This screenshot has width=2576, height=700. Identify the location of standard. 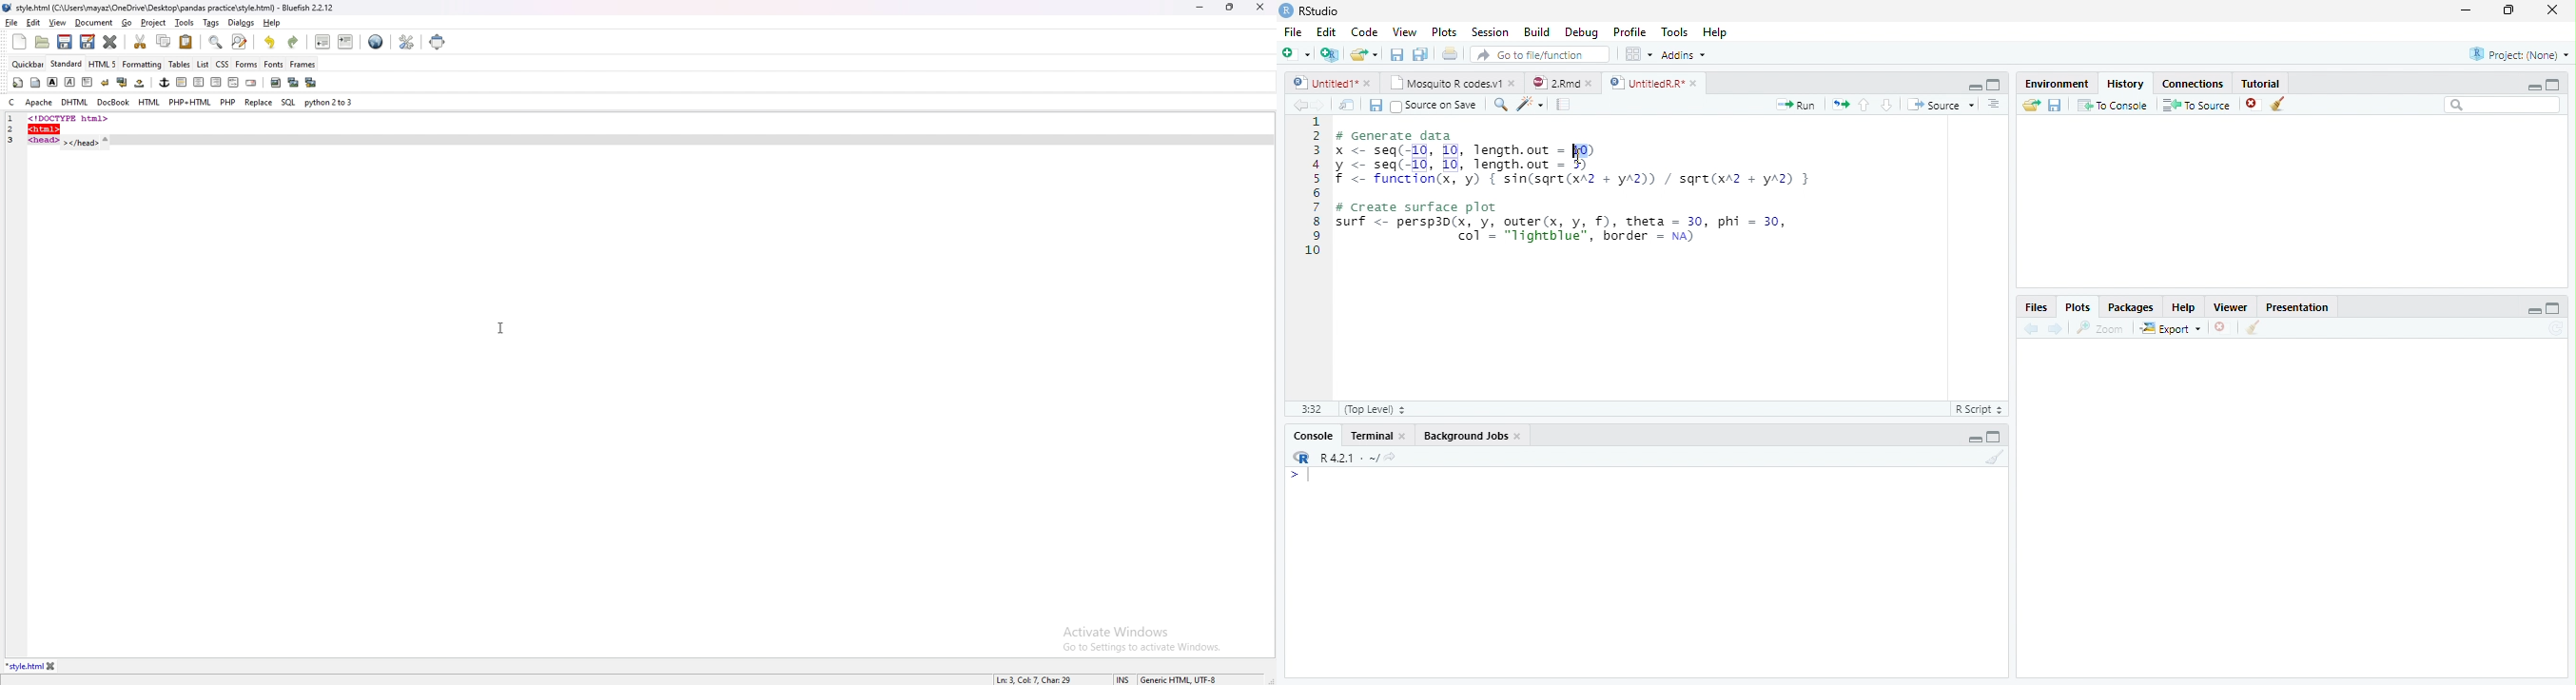
(67, 64).